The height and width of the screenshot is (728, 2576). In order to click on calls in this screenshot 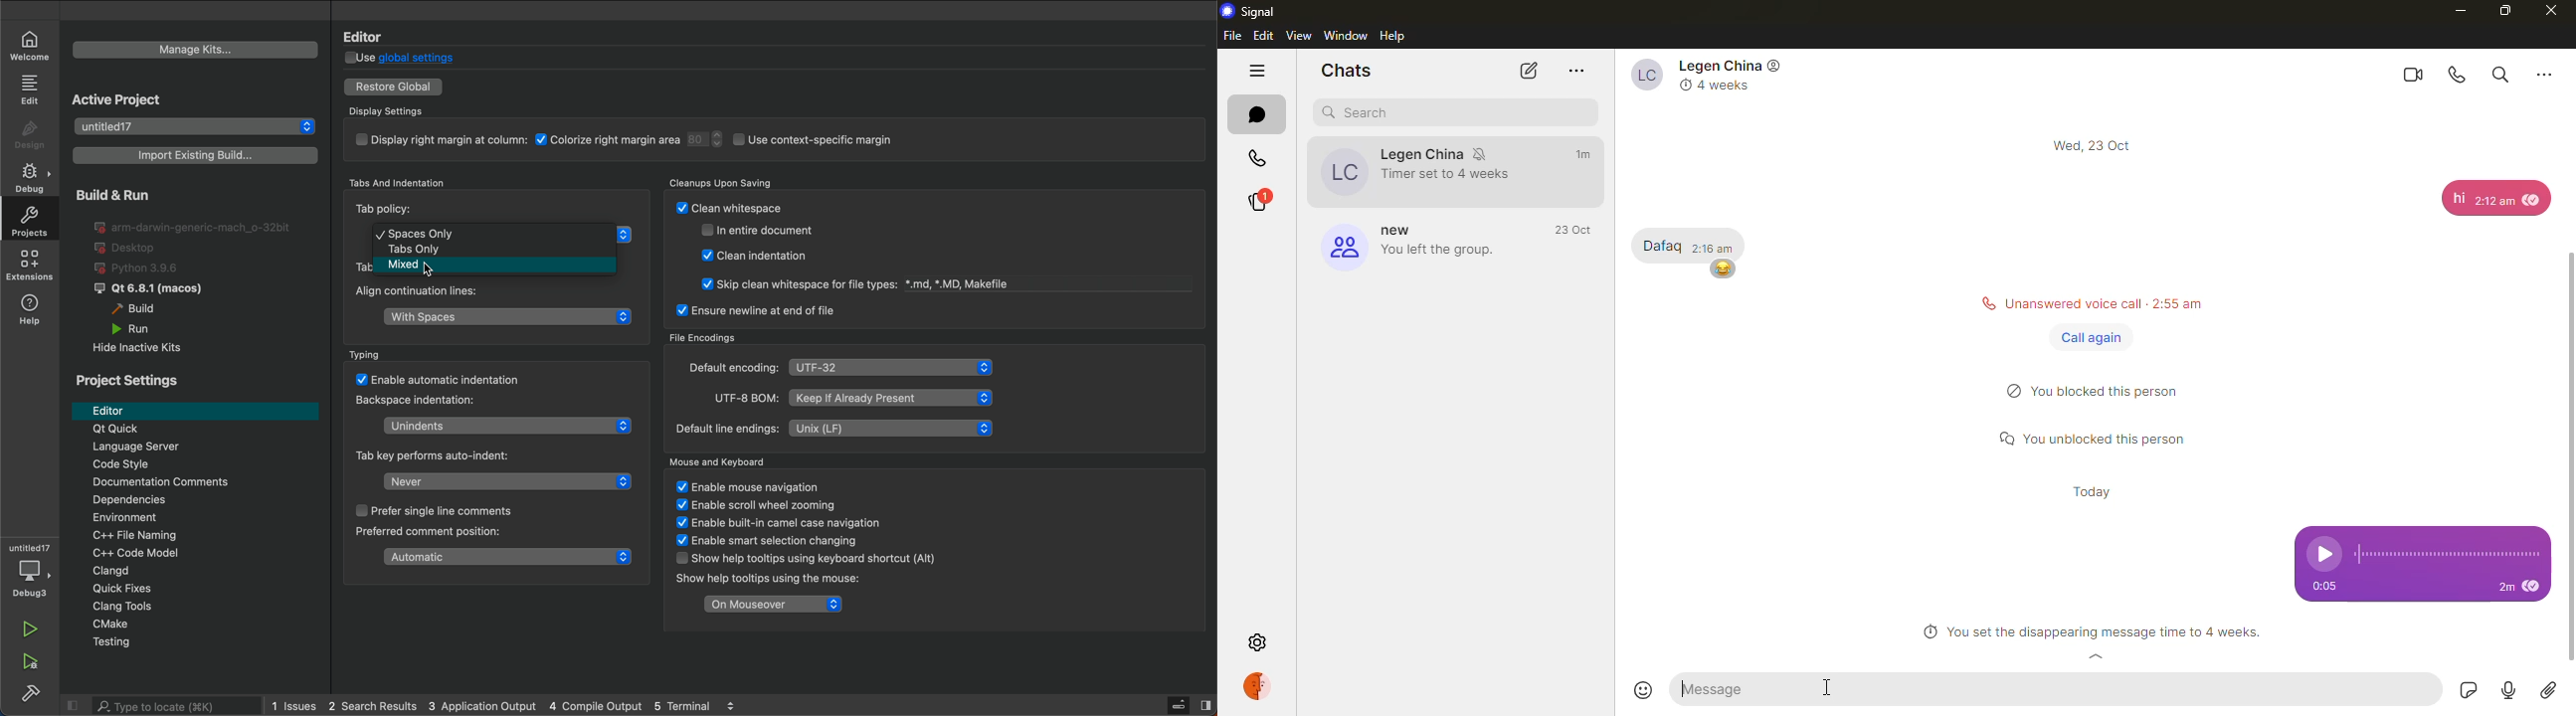, I will do `click(1257, 160)`.